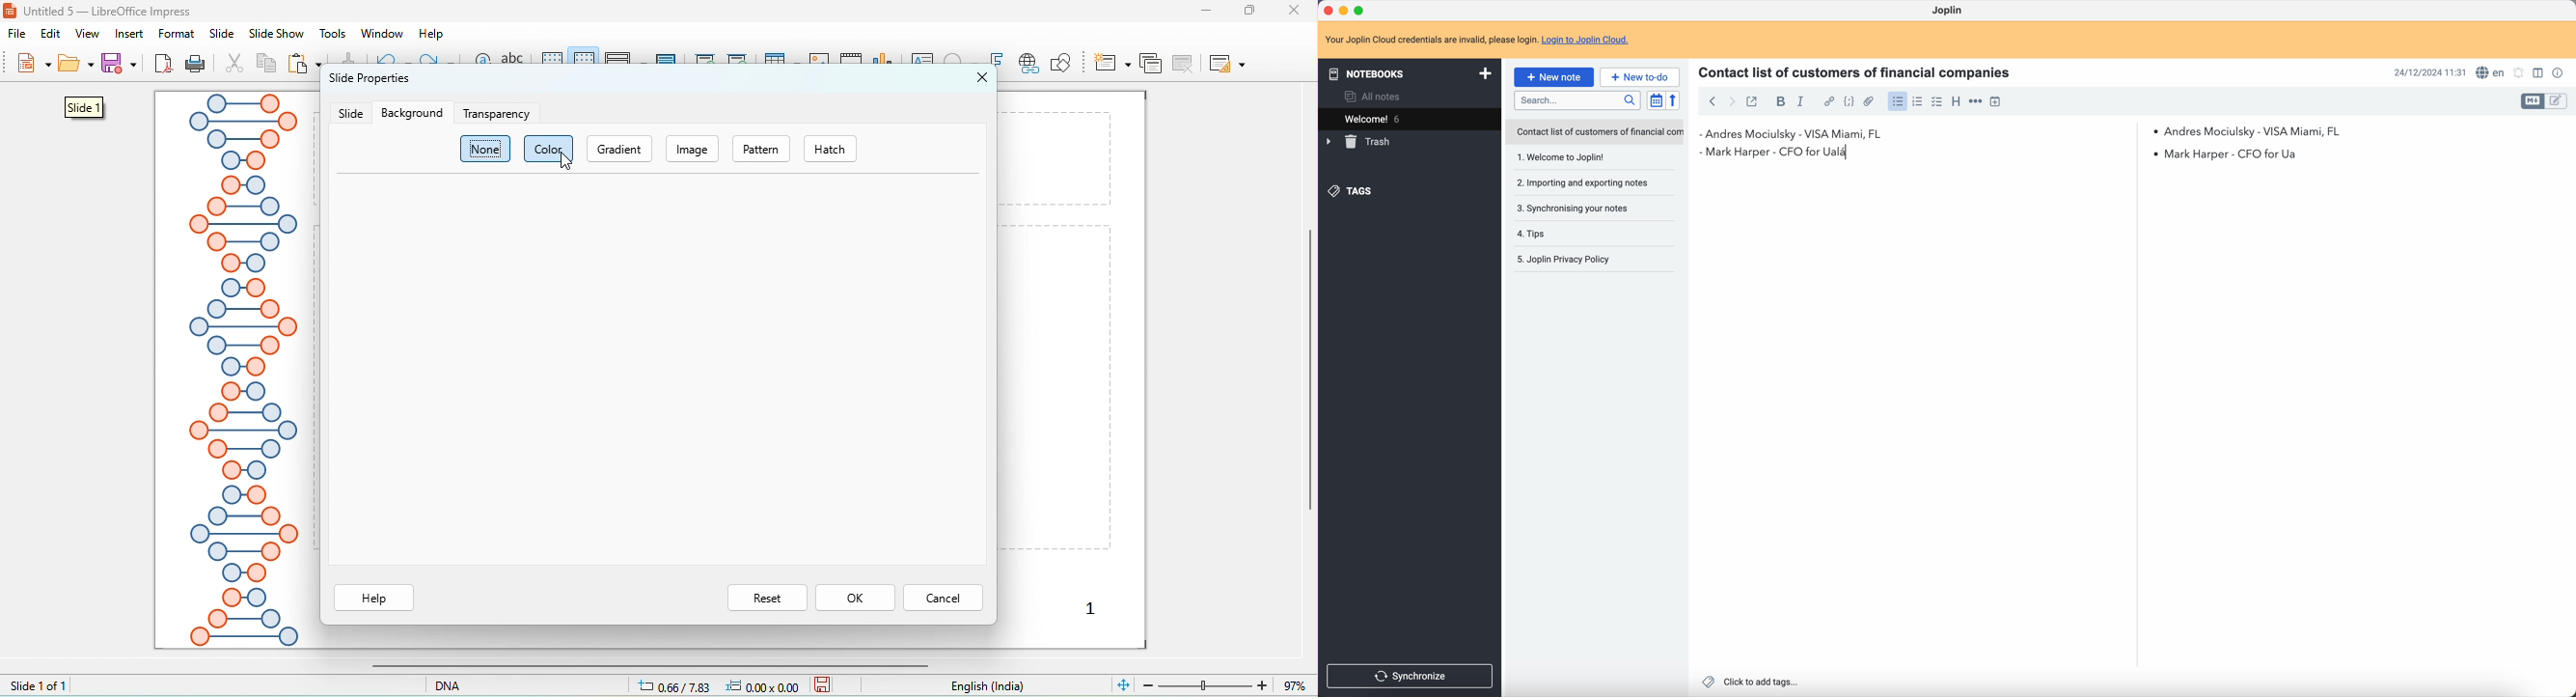 This screenshot has height=700, width=2576. I want to click on toggle edit layout, so click(2557, 102).